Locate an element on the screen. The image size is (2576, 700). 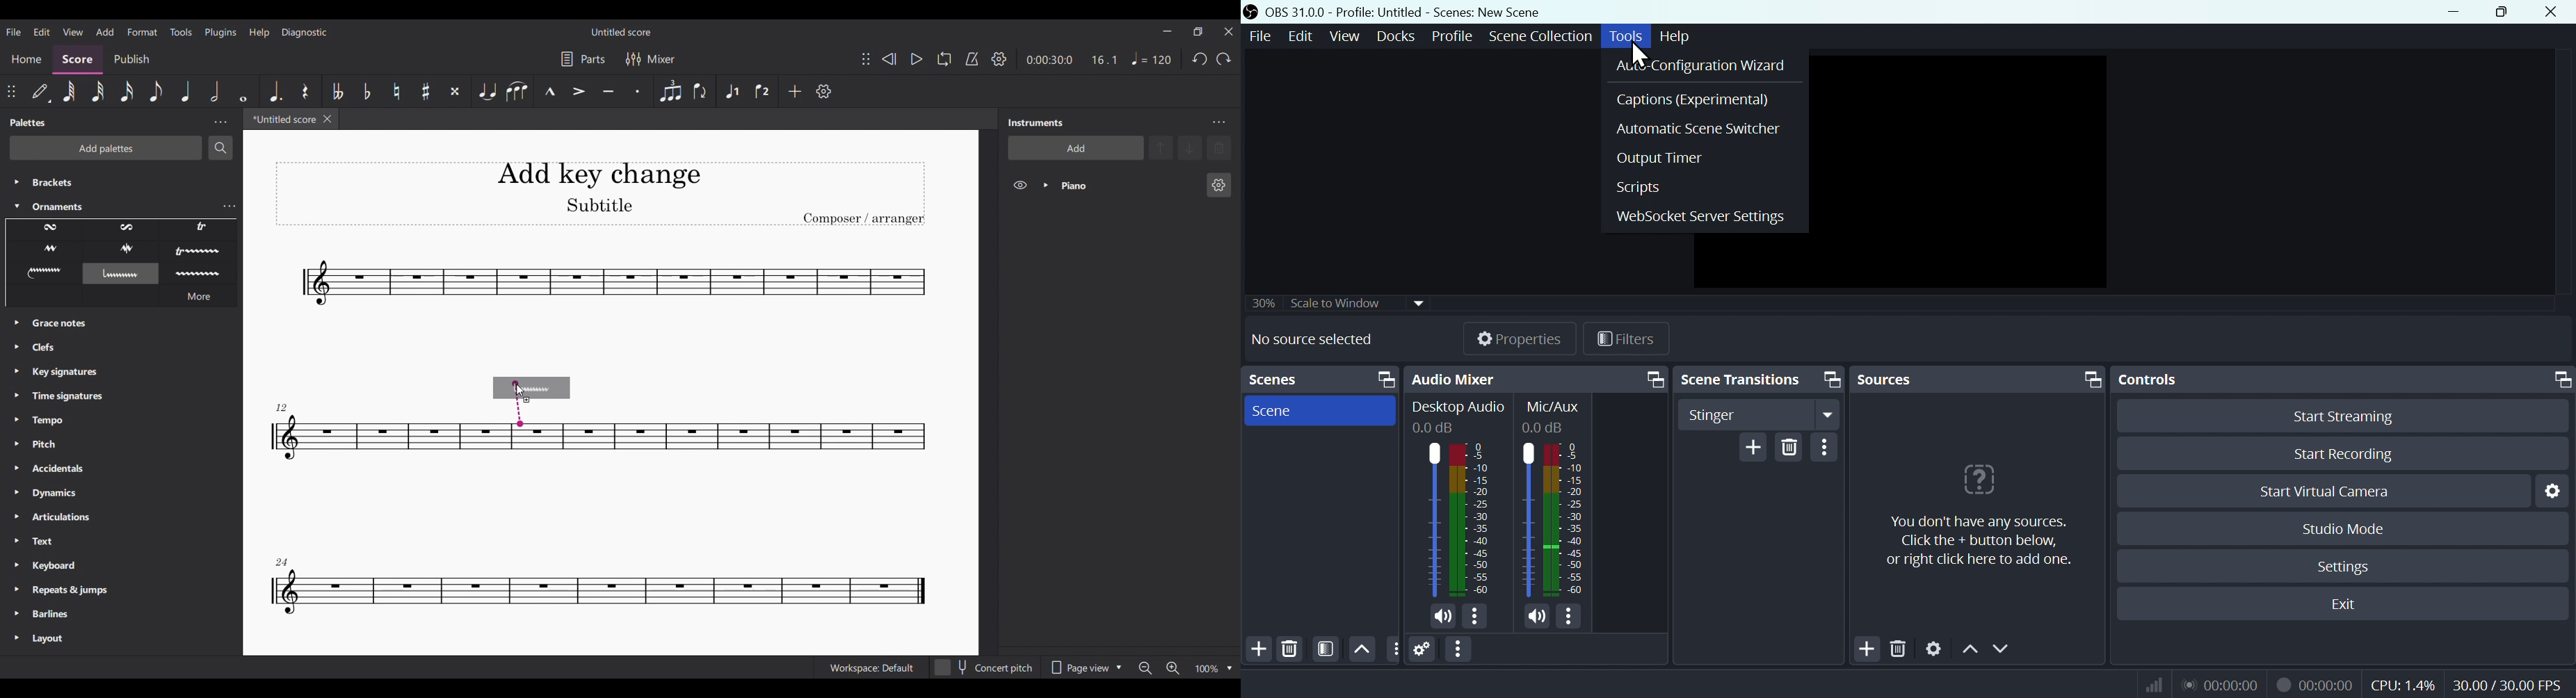
Change position of toolbar attached is located at coordinates (866, 59).